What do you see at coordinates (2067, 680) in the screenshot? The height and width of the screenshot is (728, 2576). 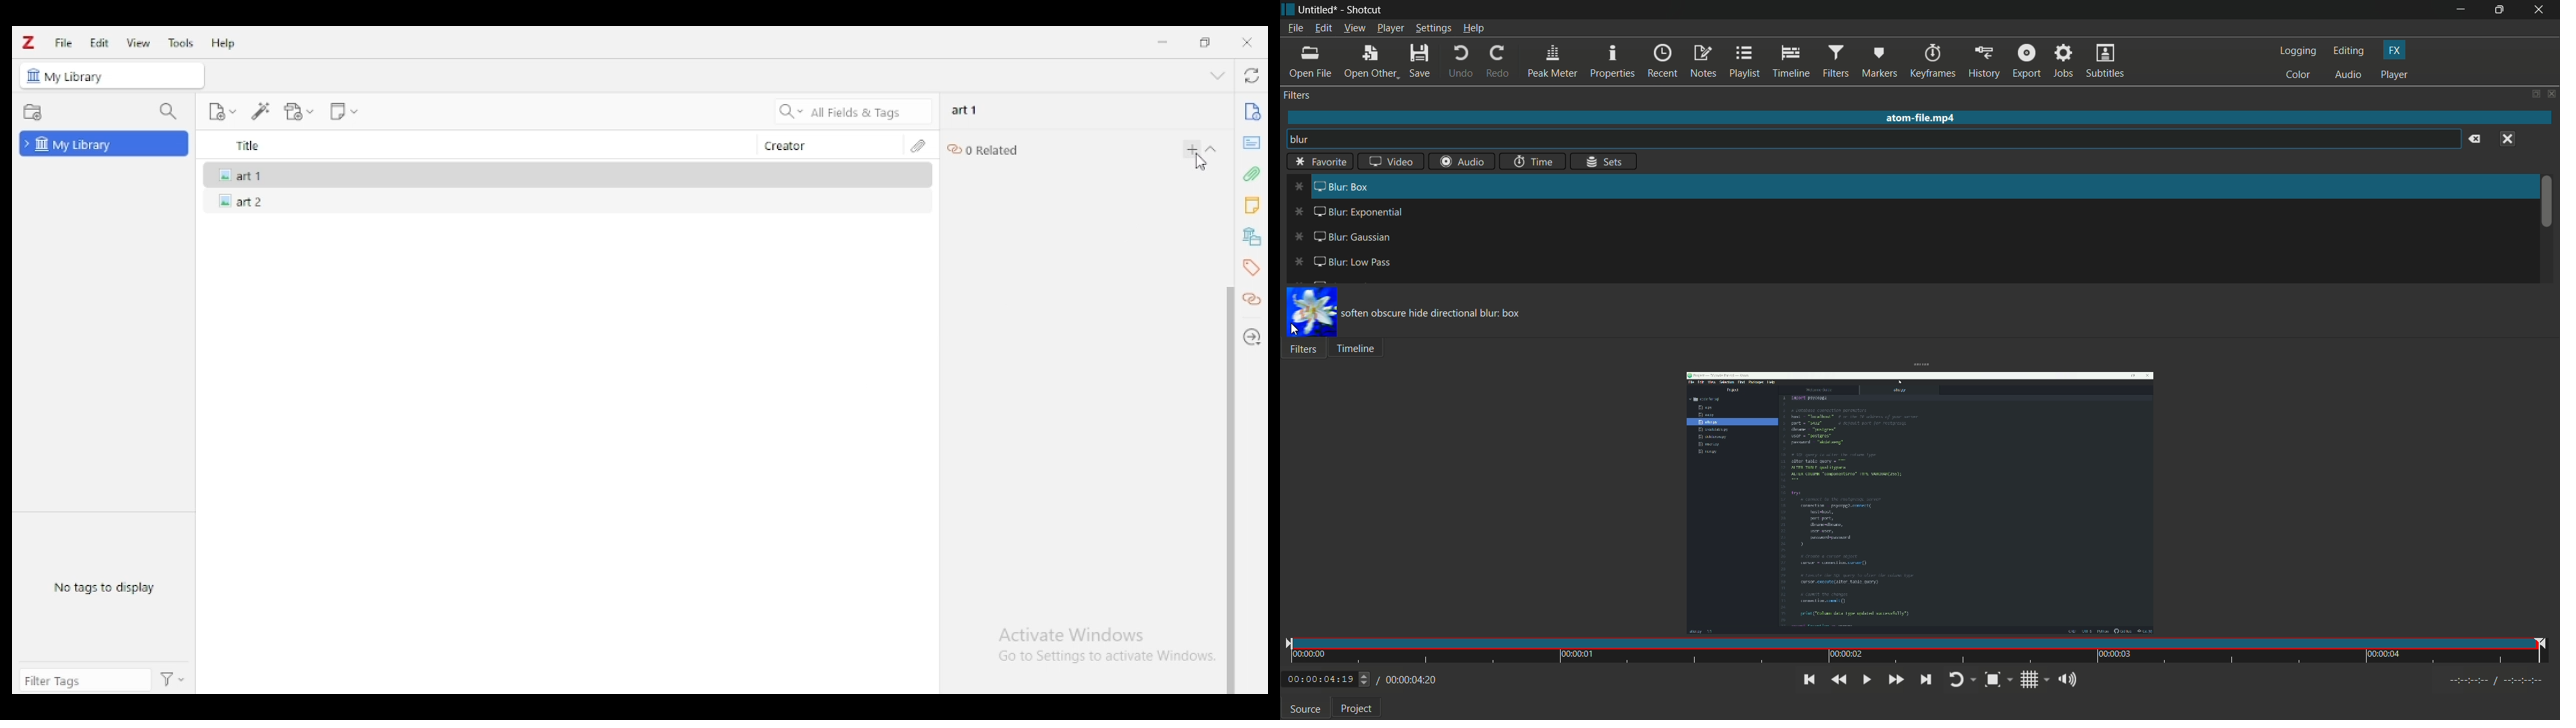 I see `show the volume control` at bounding box center [2067, 680].